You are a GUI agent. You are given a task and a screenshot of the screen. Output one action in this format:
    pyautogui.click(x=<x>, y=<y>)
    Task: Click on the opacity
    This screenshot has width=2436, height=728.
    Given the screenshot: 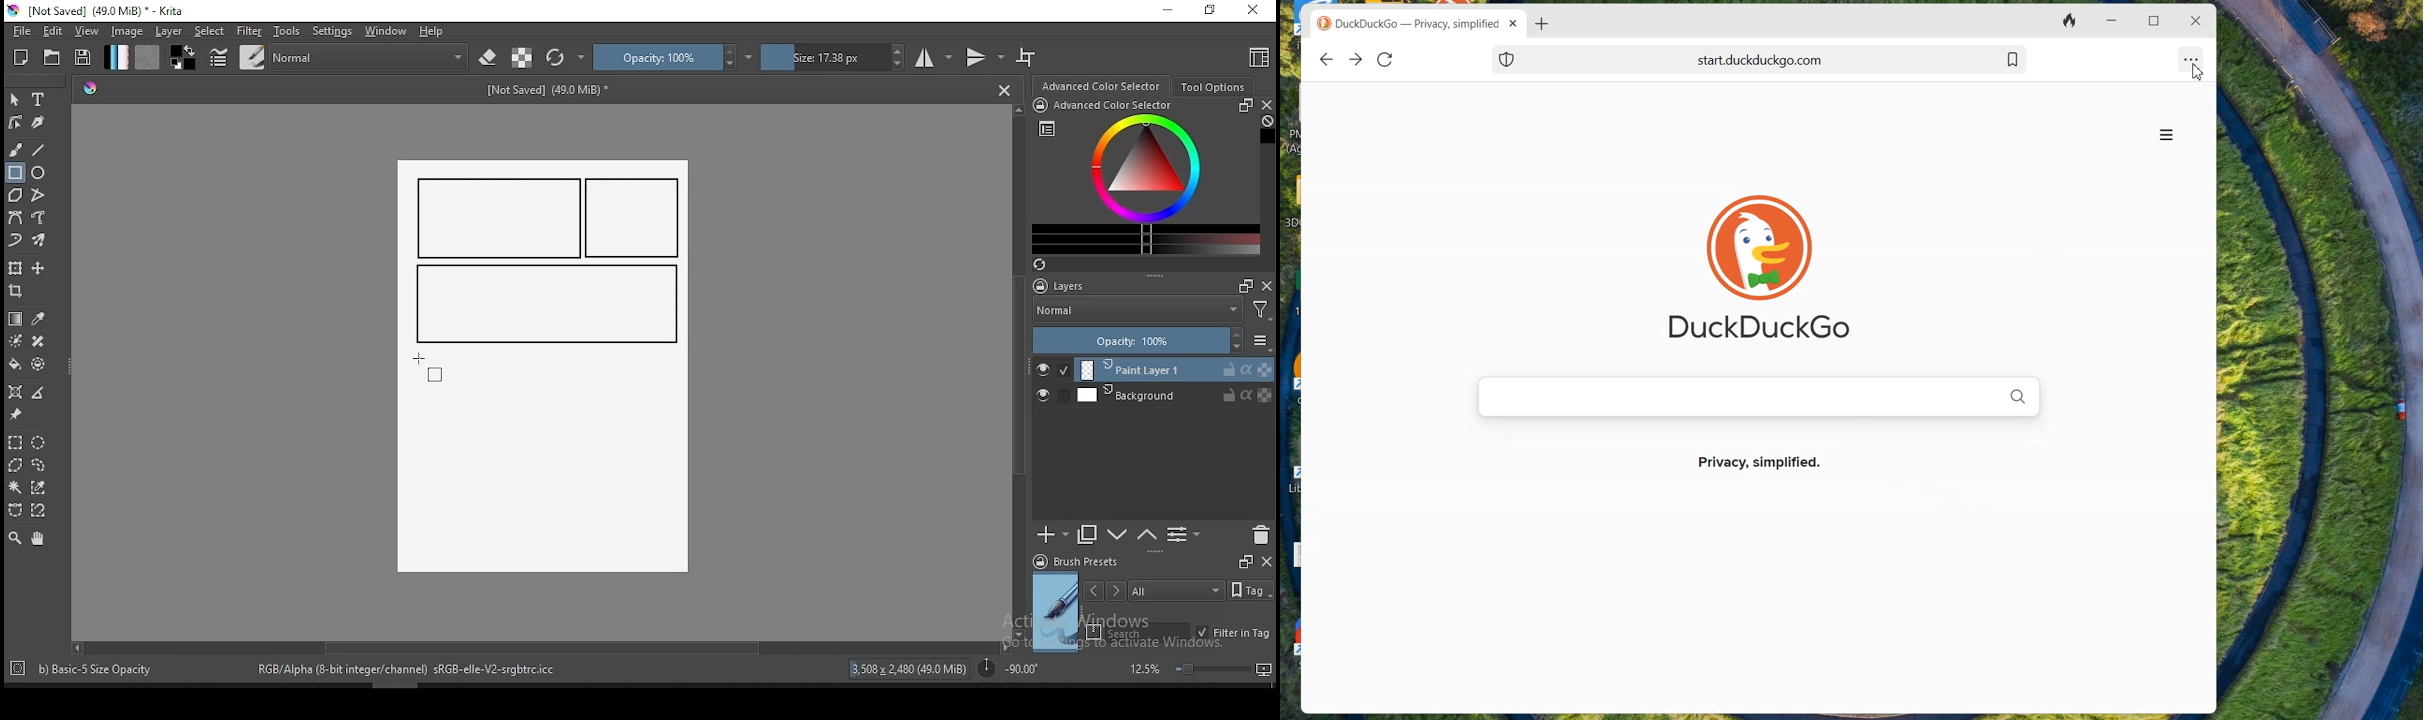 What is the action you would take?
    pyautogui.click(x=673, y=57)
    